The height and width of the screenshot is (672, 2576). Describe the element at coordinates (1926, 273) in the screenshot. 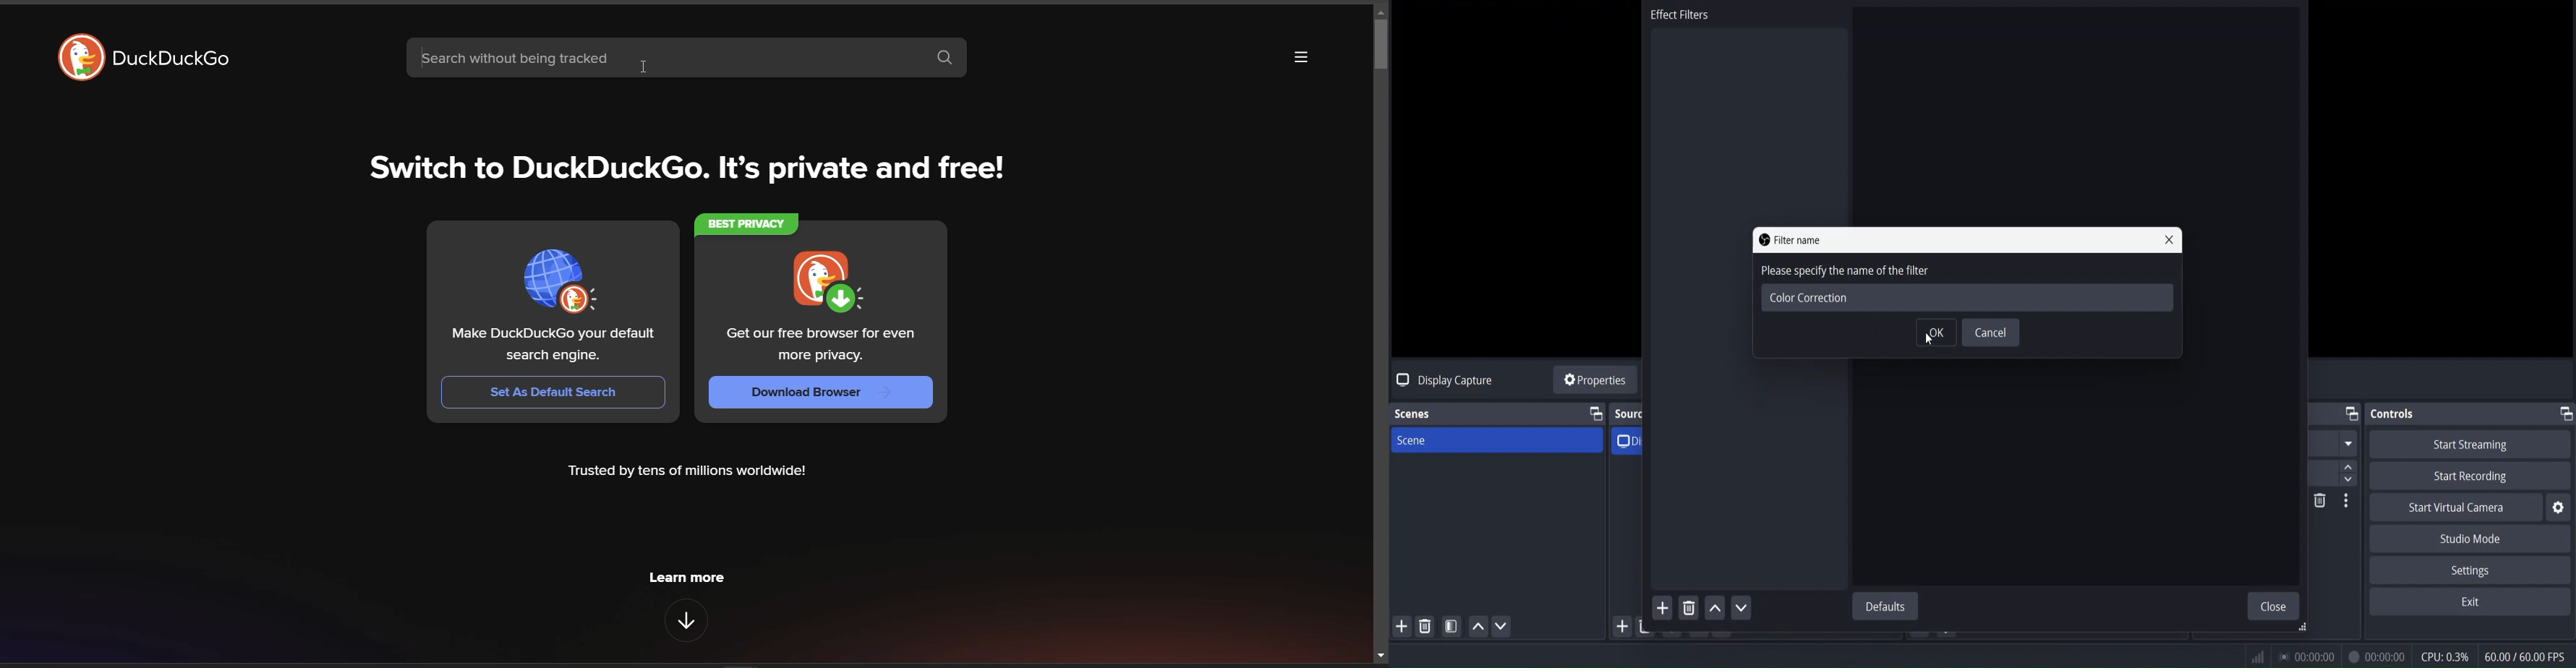

I see `Please specify the name of the filter` at that location.